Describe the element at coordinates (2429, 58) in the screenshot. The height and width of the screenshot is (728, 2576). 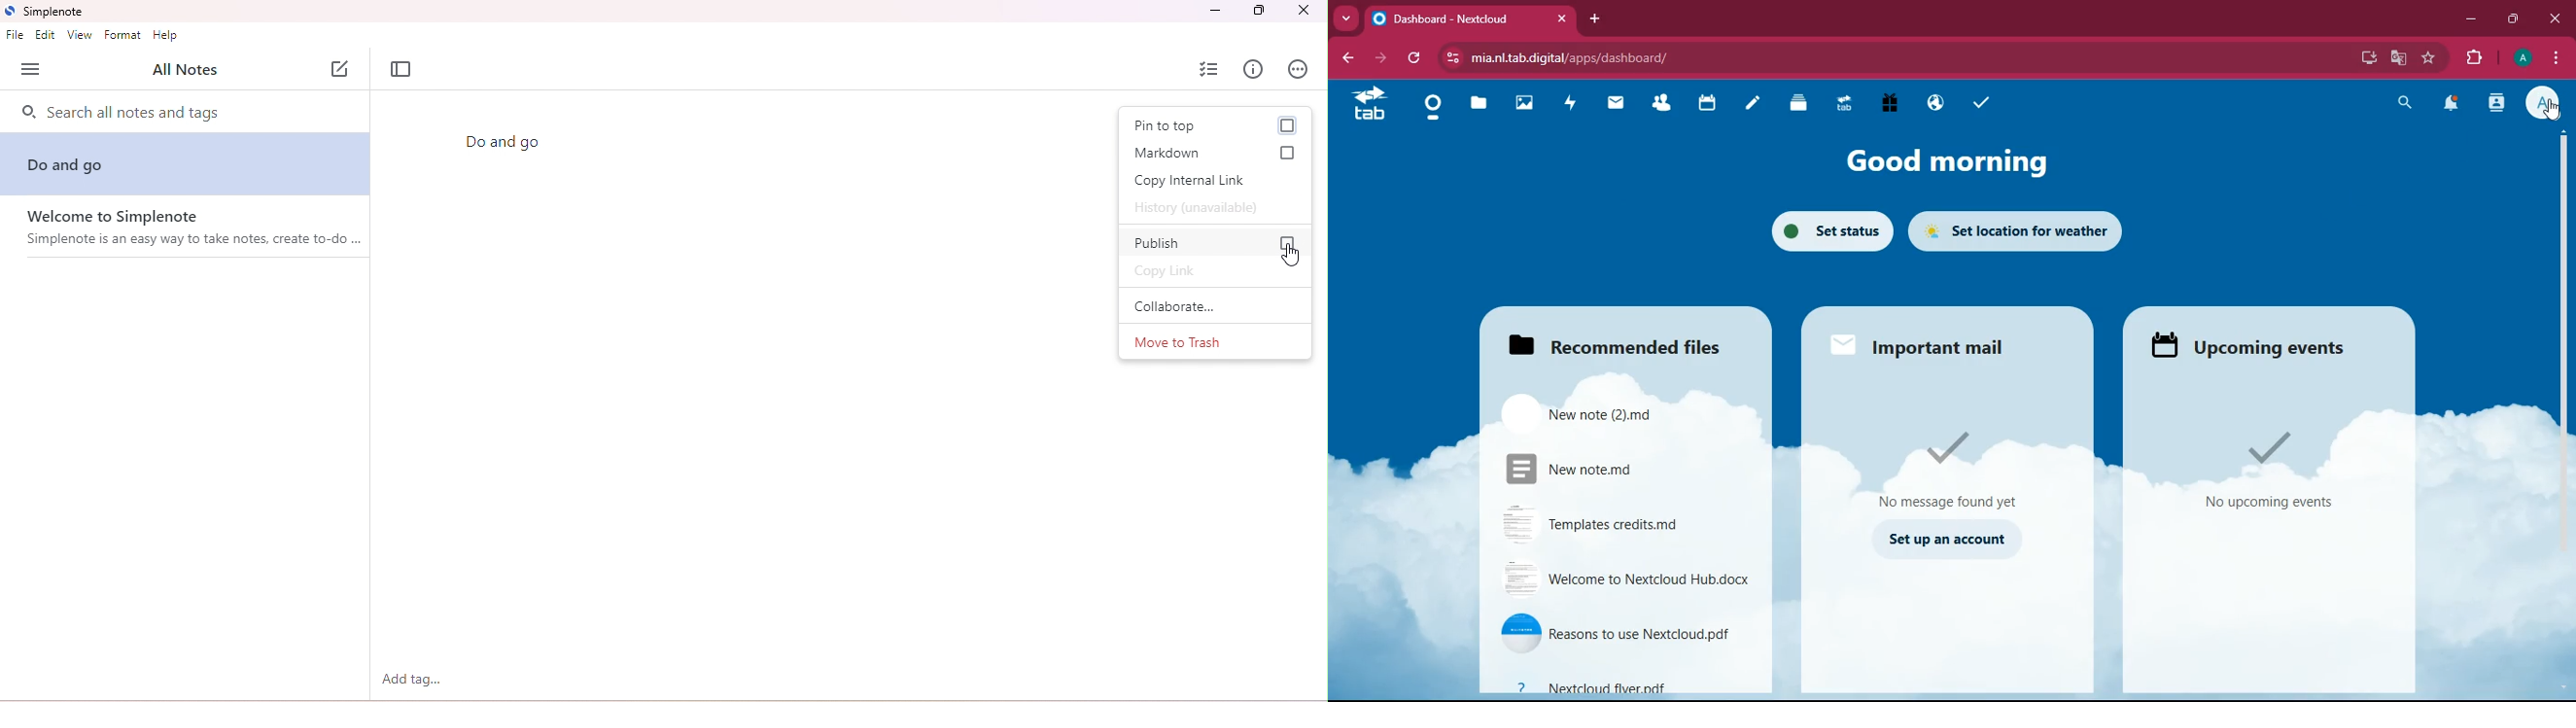
I see `favourite` at that location.